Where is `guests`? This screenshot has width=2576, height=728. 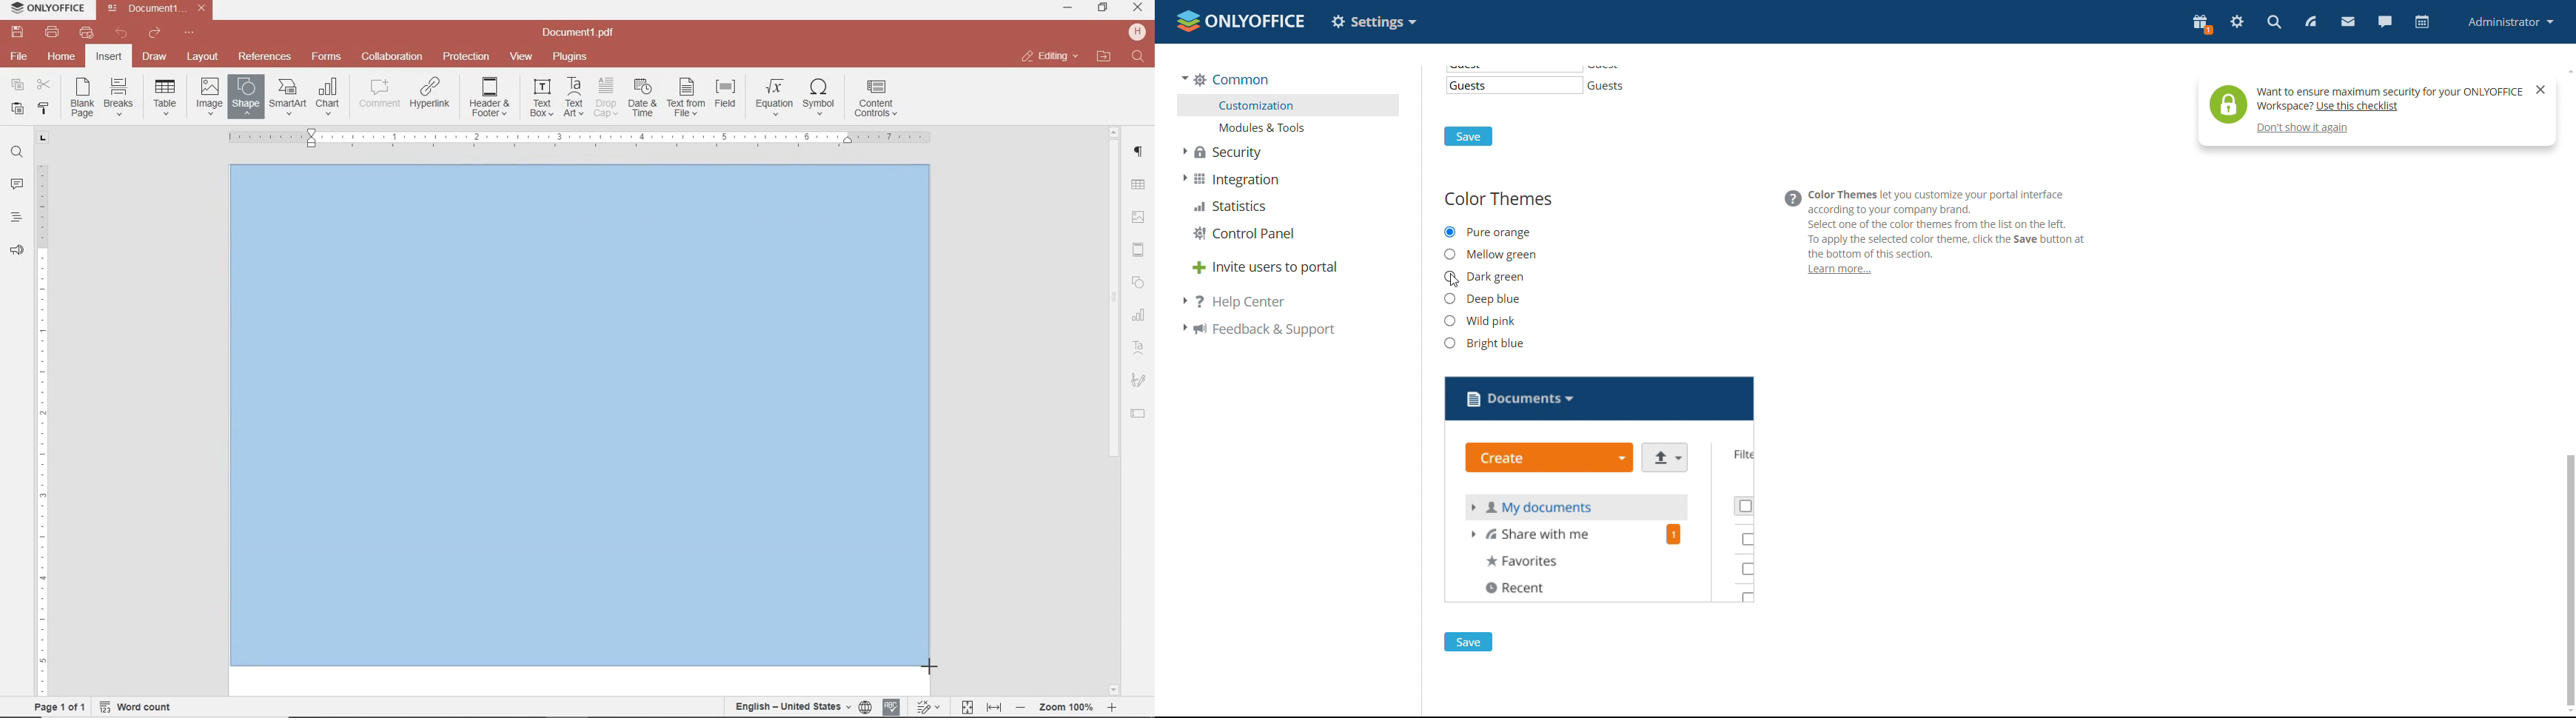 guests is located at coordinates (1612, 86).